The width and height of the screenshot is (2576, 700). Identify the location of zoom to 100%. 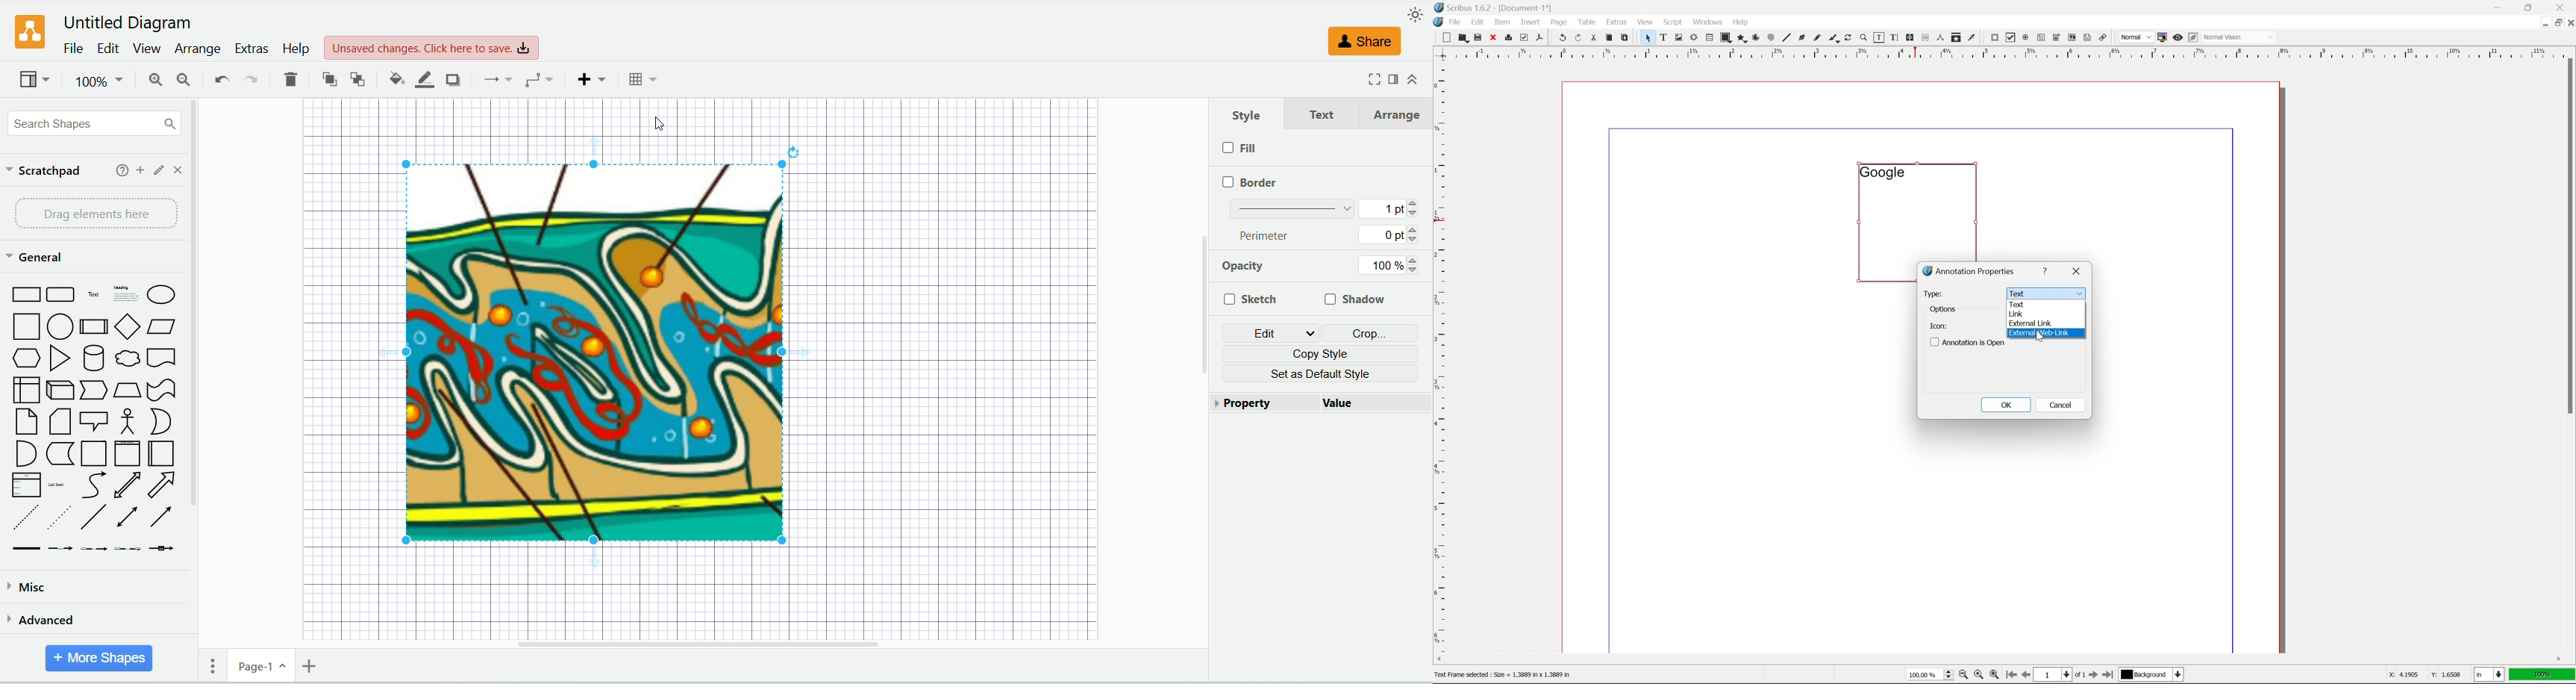
(1978, 676).